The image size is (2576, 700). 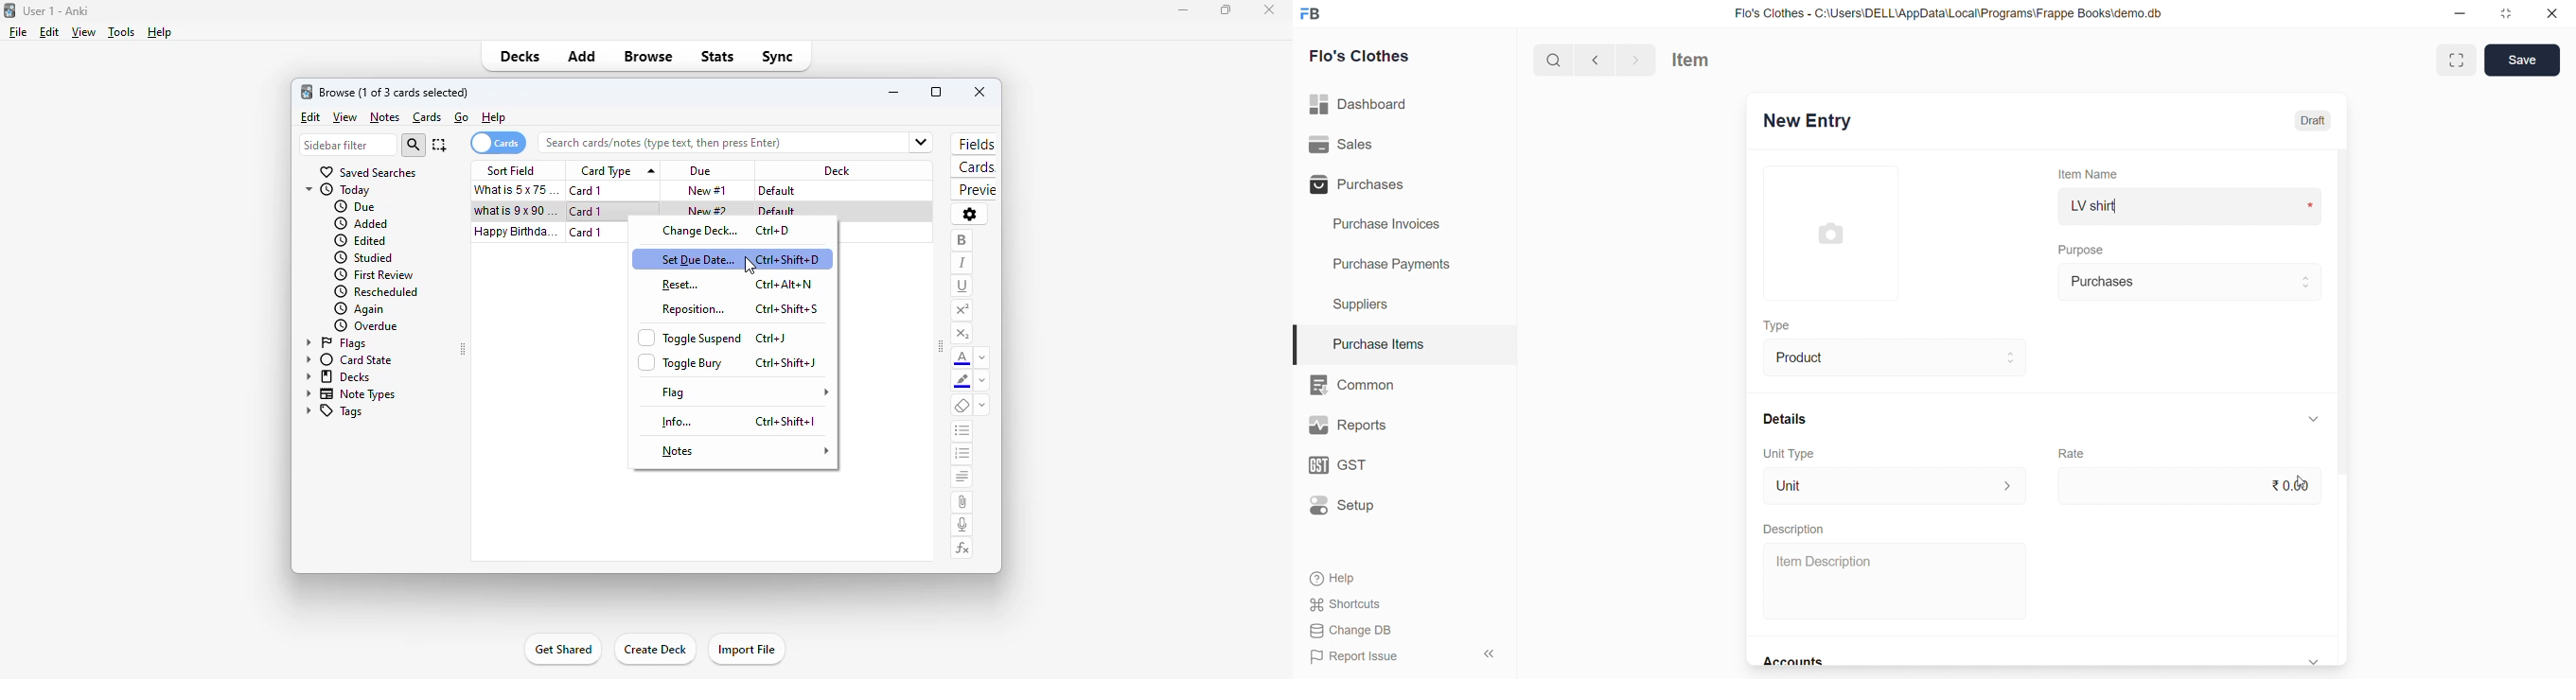 What do you see at coordinates (2466, 13) in the screenshot?
I see `minimize` at bounding box center [2466, 13].